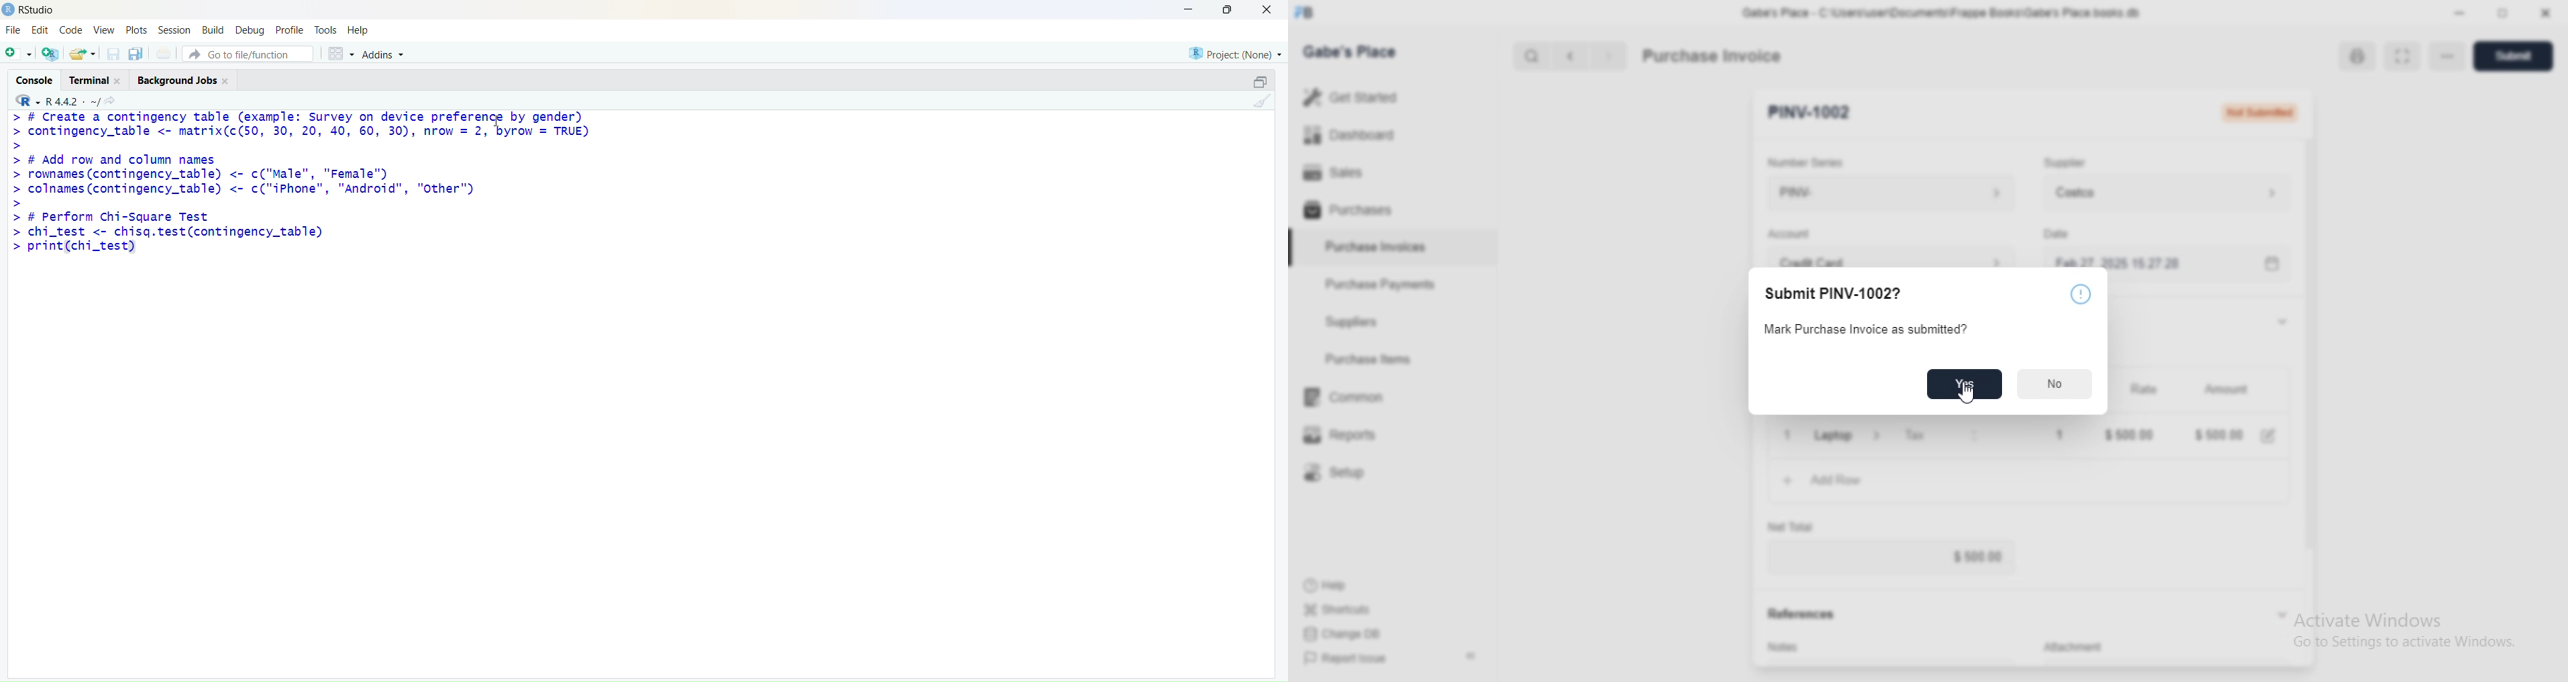 This screenshot has width=2576, height=700. Describe the element at coordinates (9, 10) in the screenshot. I see `logo` at that location.